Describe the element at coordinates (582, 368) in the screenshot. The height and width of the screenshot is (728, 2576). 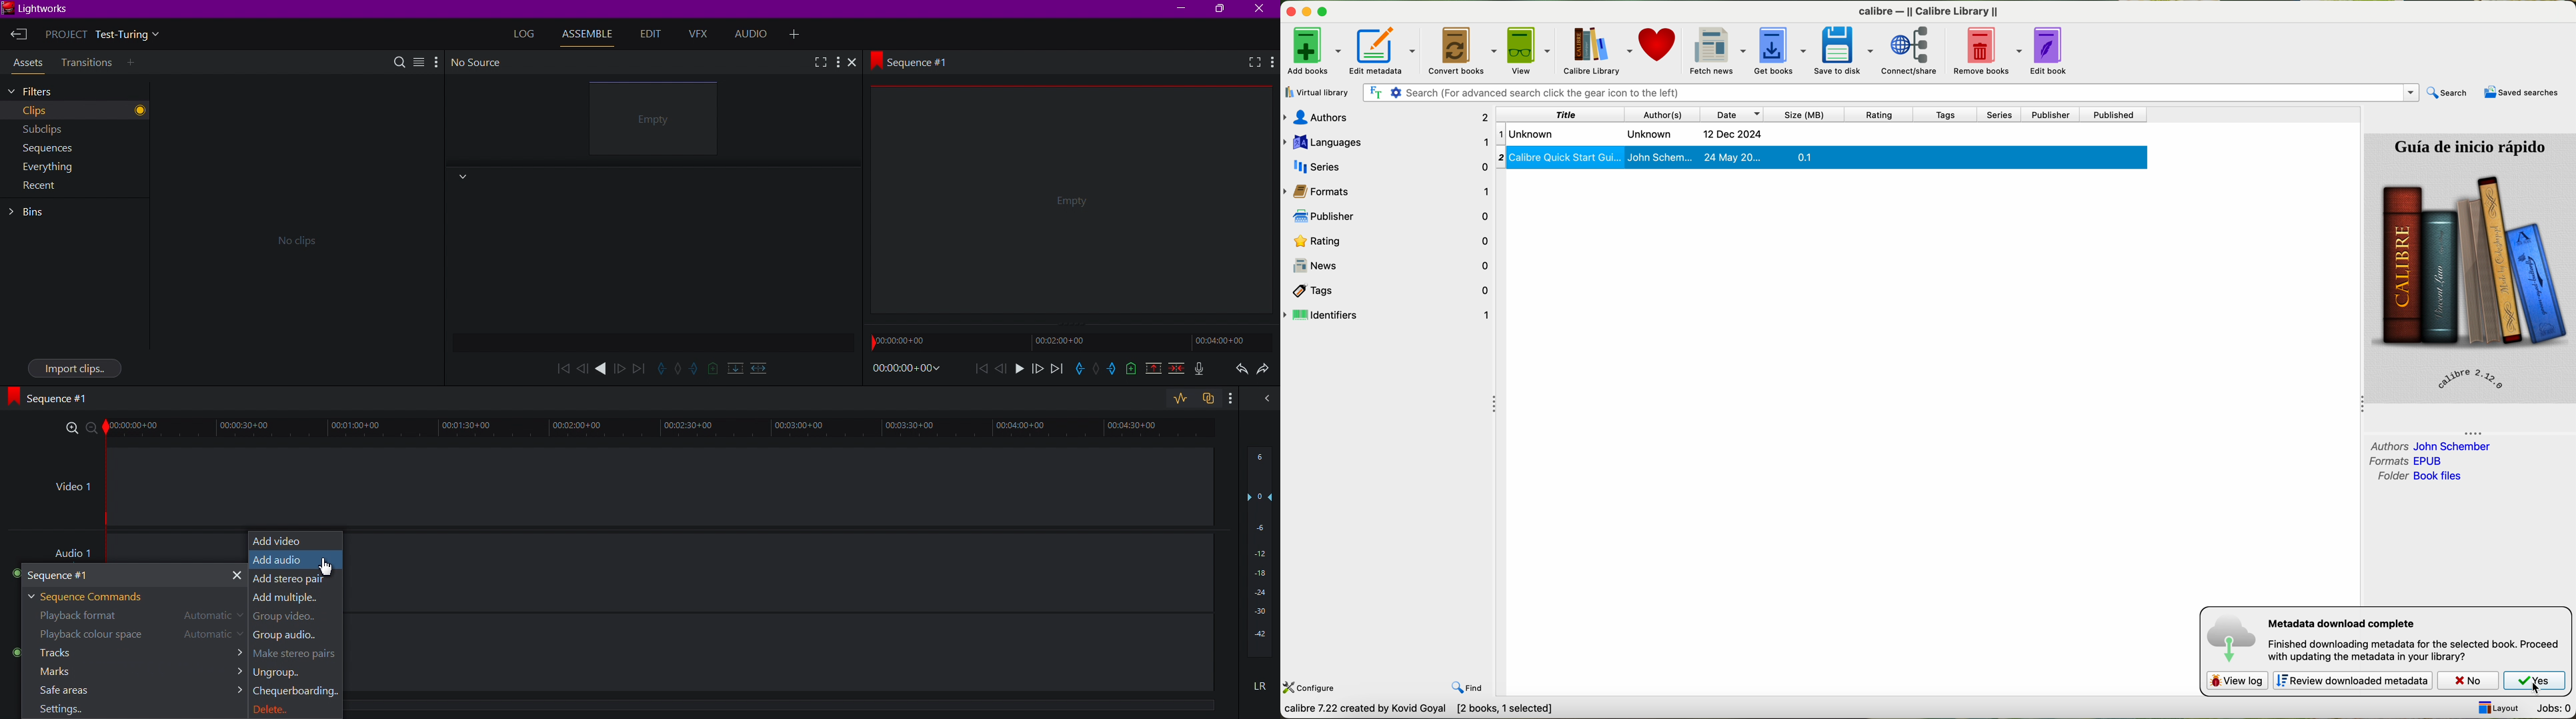
I see `rewind` at that location.